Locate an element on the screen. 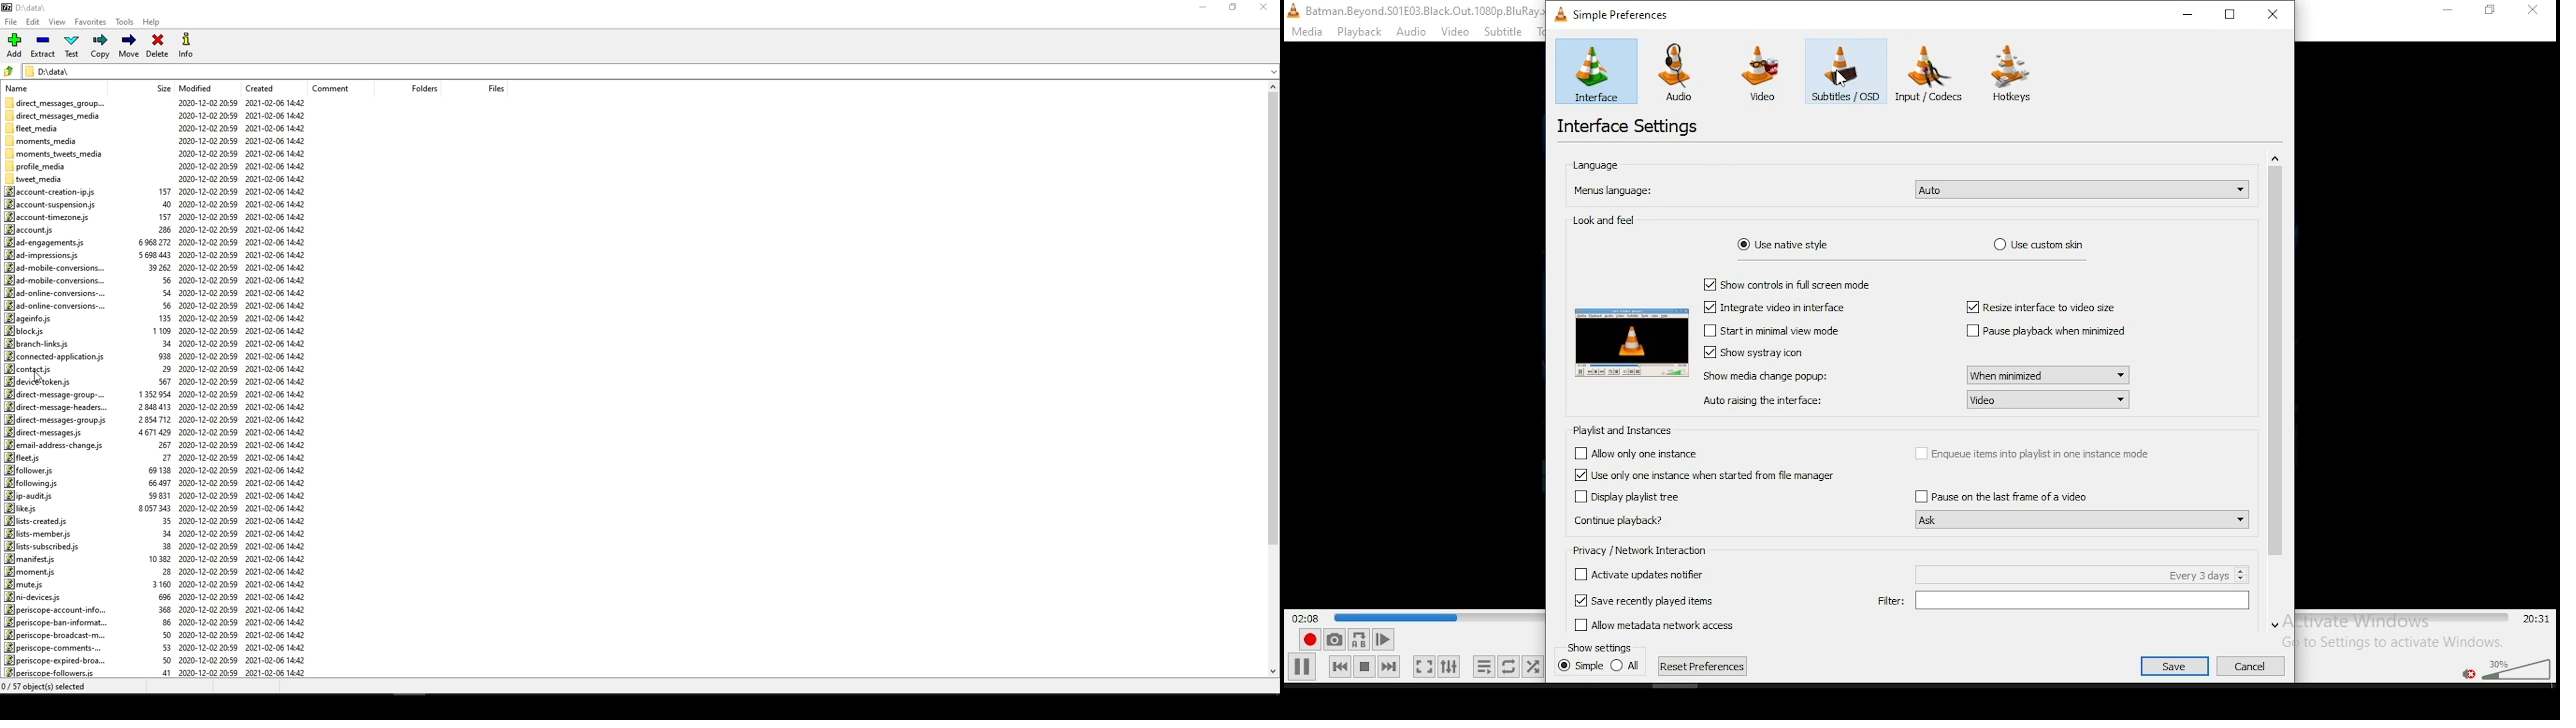  volume is located at coordinates (2515, 667).